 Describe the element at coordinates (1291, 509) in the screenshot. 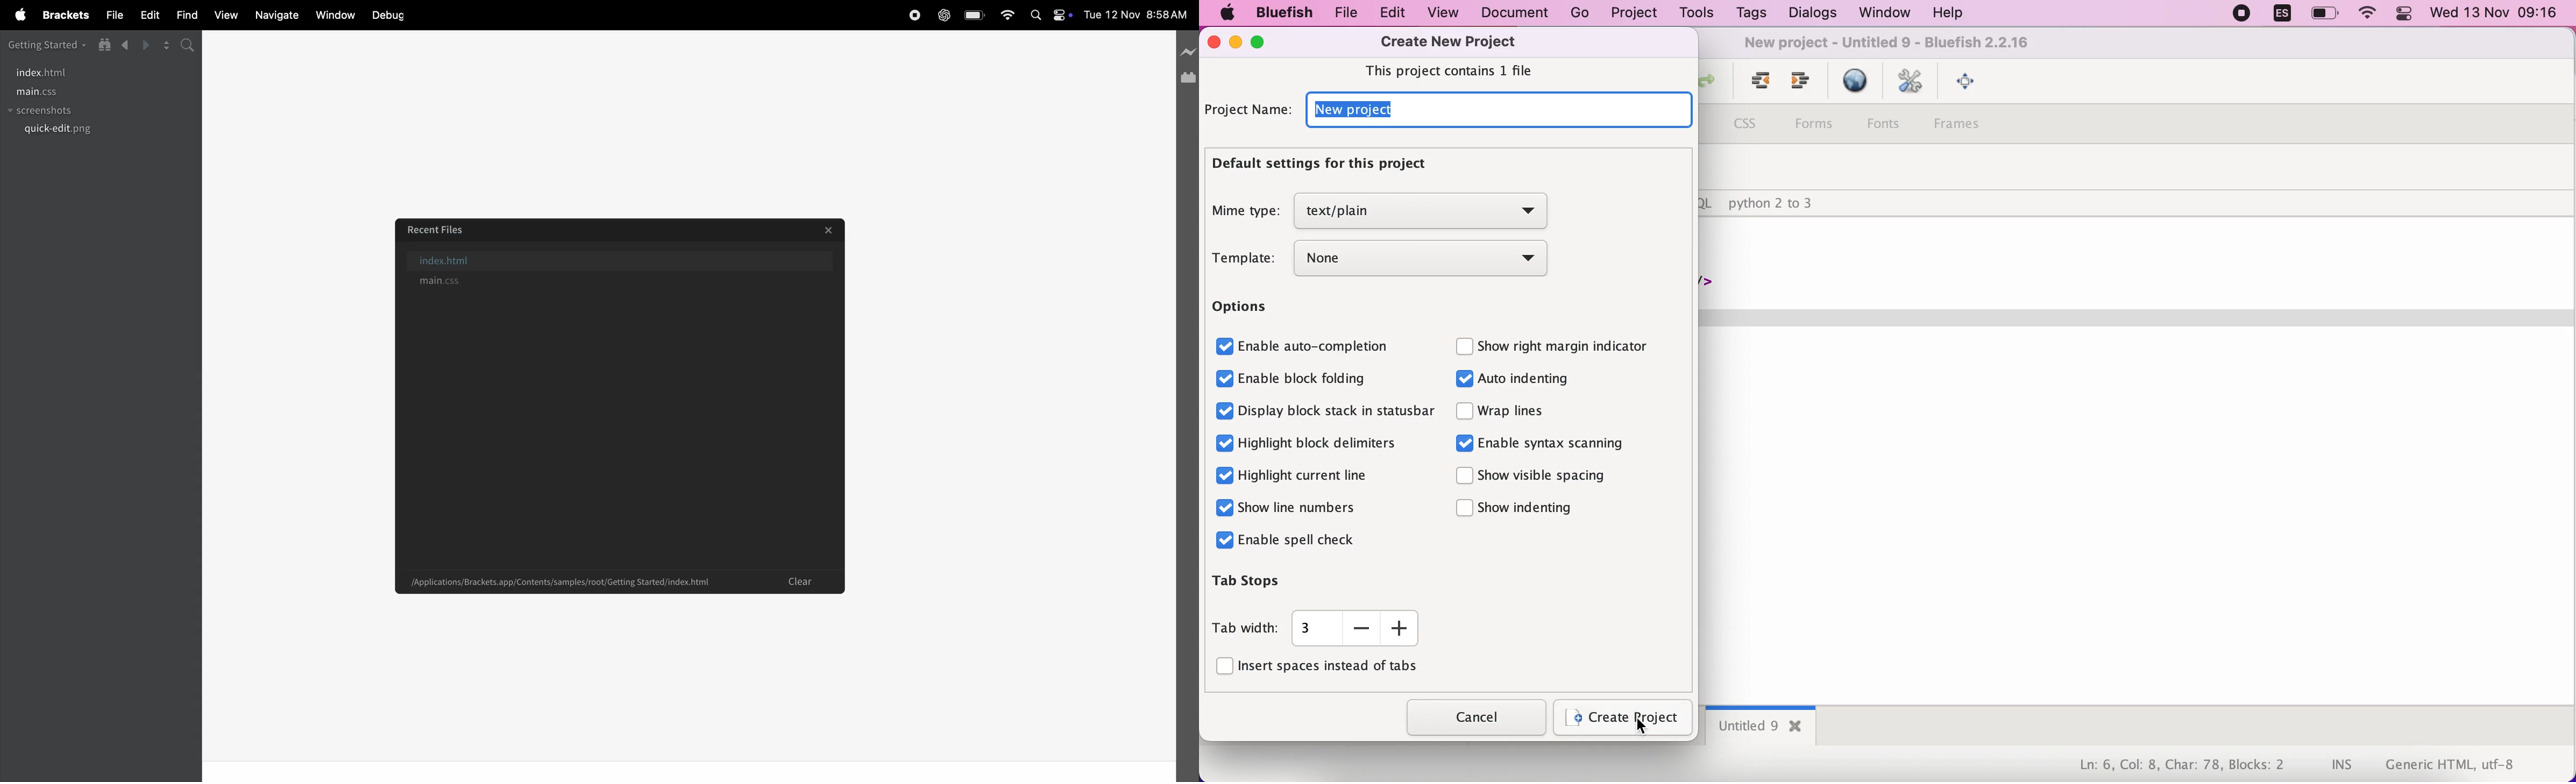

I see `show line numbers` at that location.